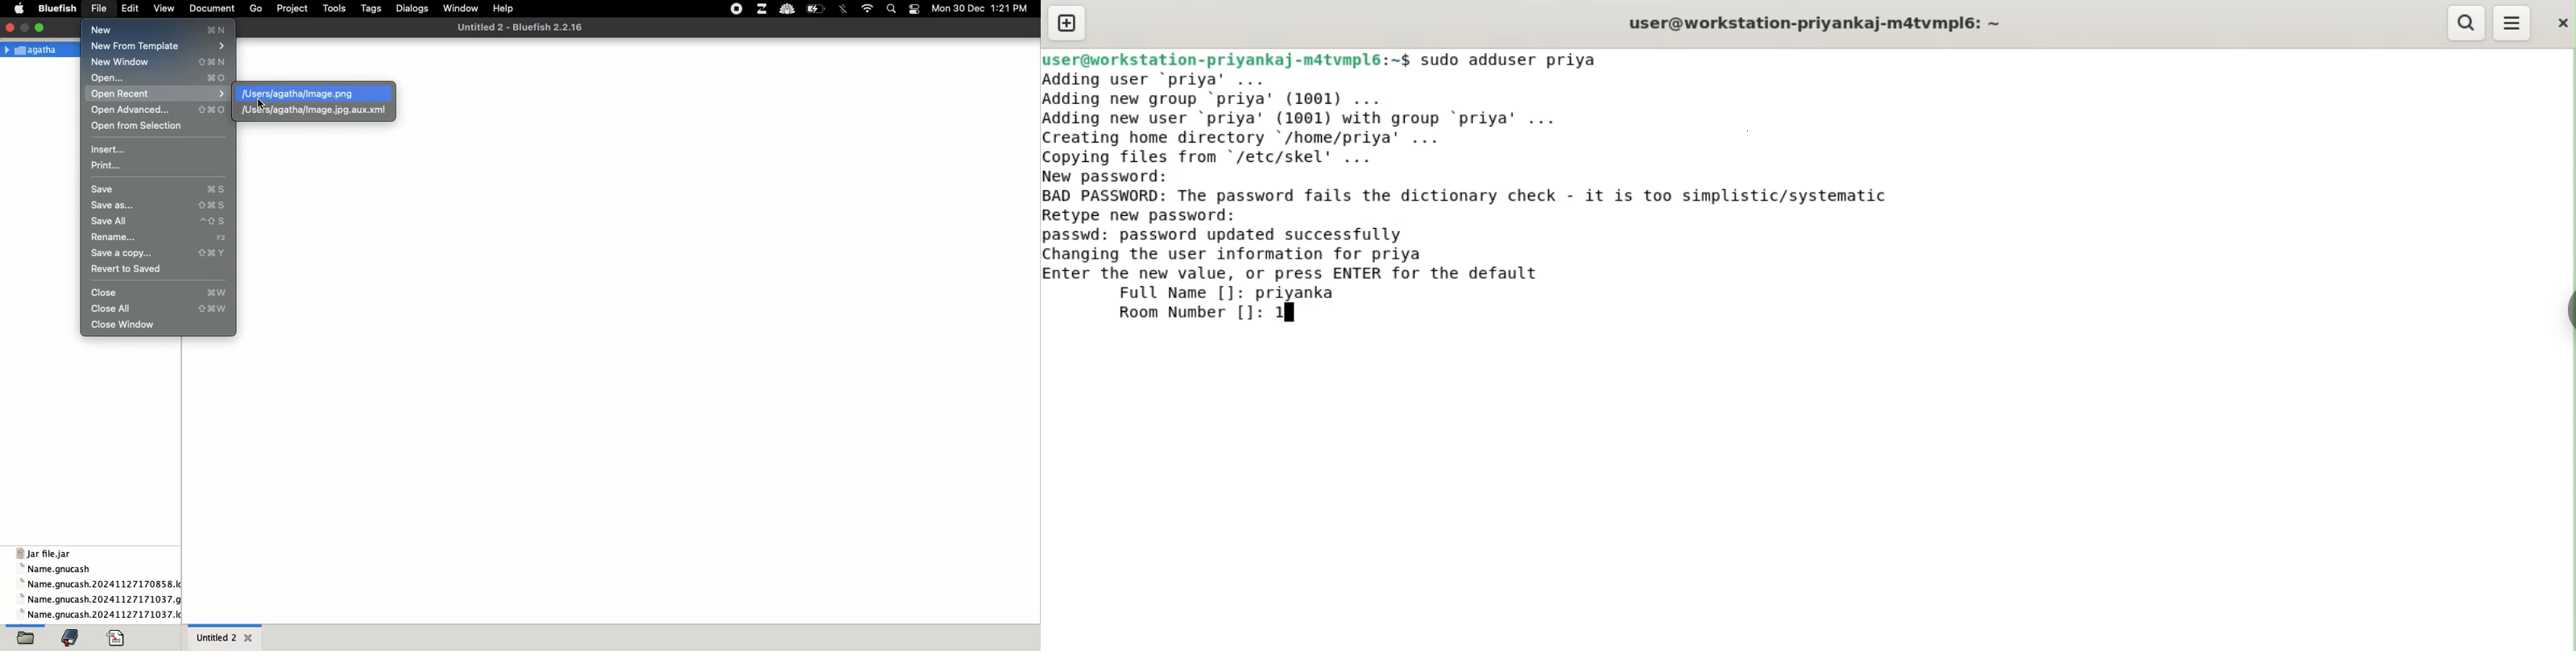 The width and height of the screenshot is (2576, 672). I want to click on revert to saved, so click(127, 268).